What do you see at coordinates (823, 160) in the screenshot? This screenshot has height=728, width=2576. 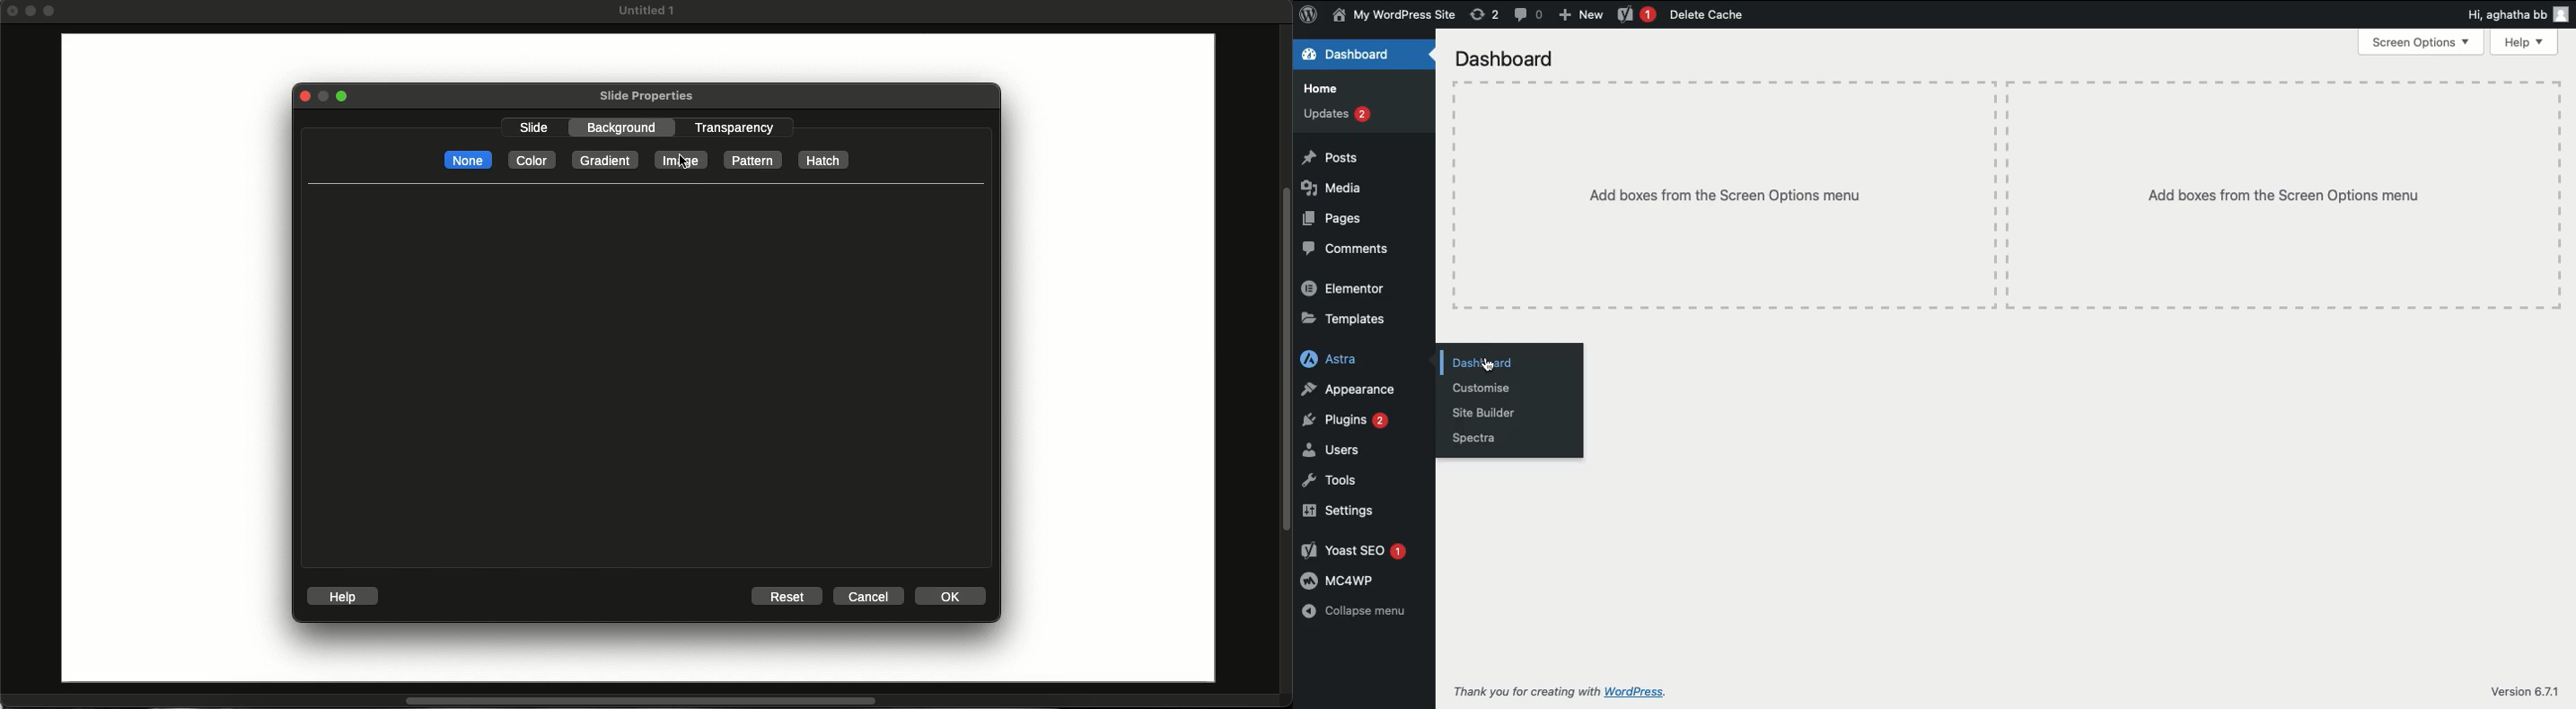 I see `Hatch` at bounding box center [823, 160].